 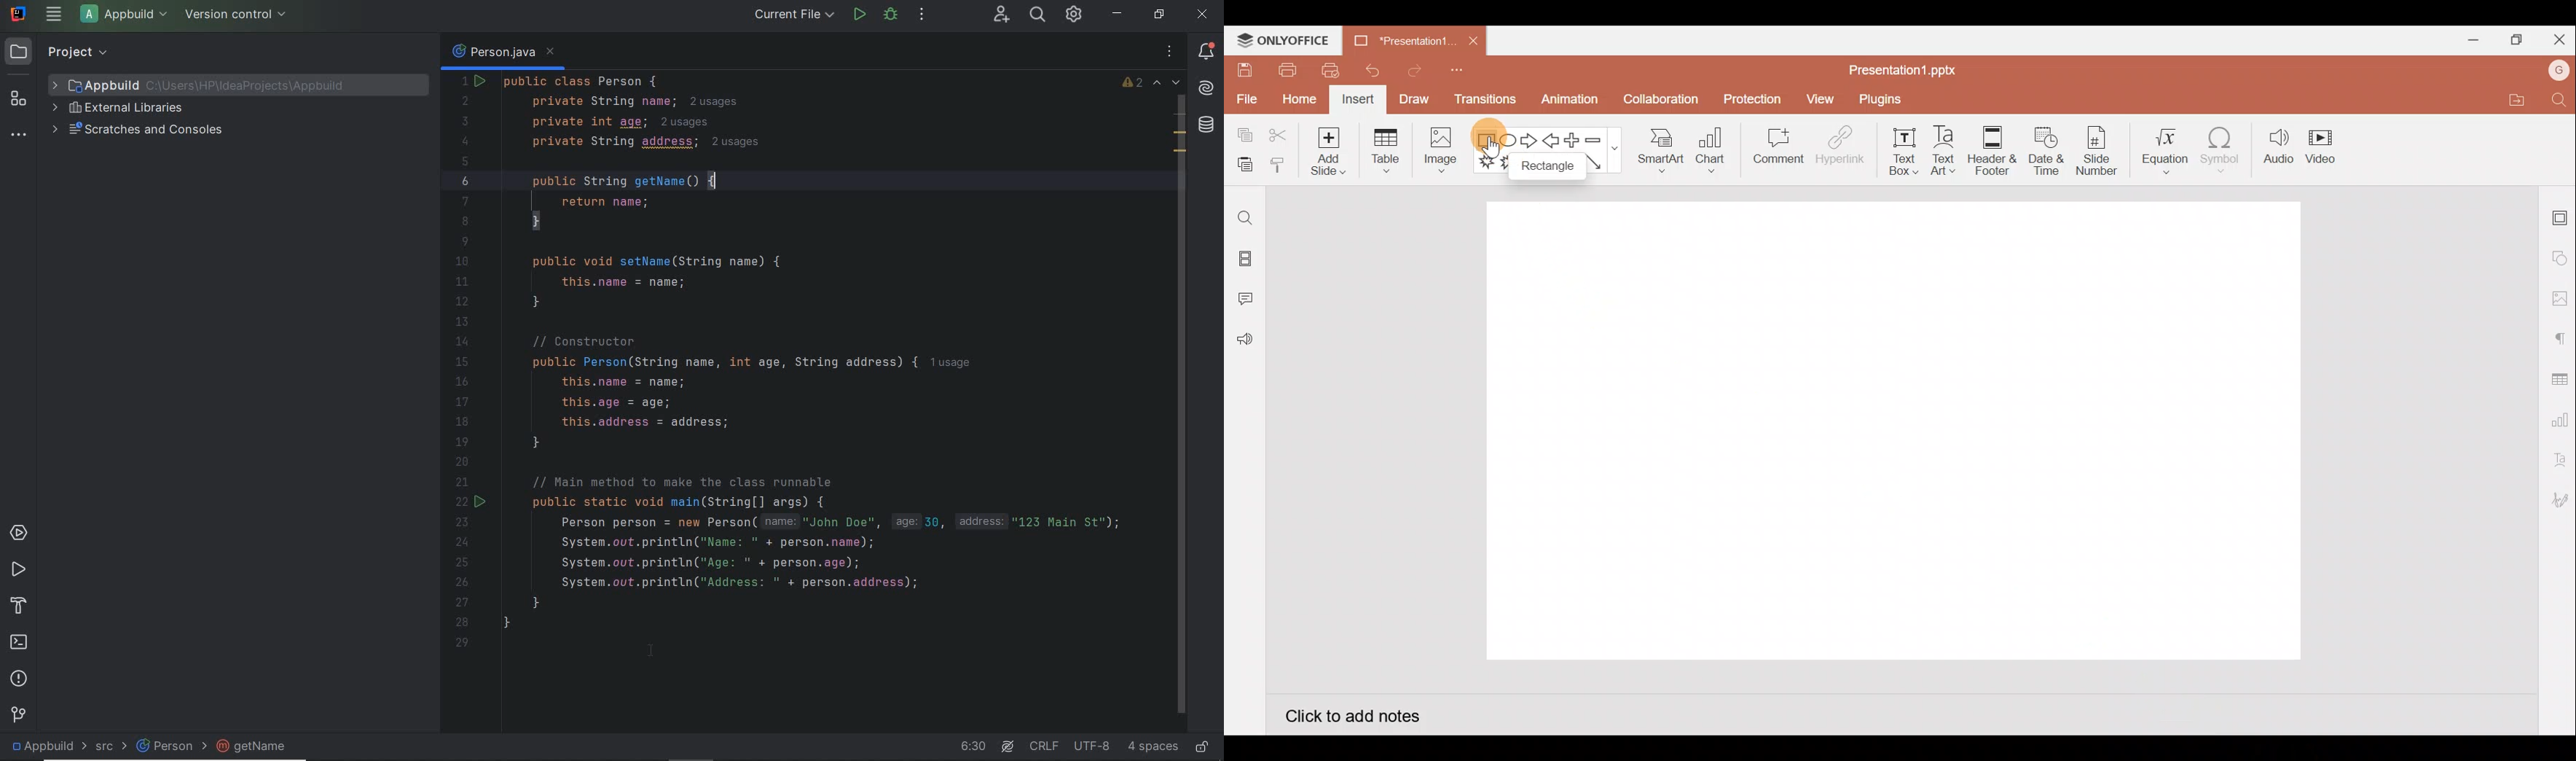 What do you see at coordinates (2514, 99) in the screenshot?
I see `Open file location` at bounding box center [2514, 99].